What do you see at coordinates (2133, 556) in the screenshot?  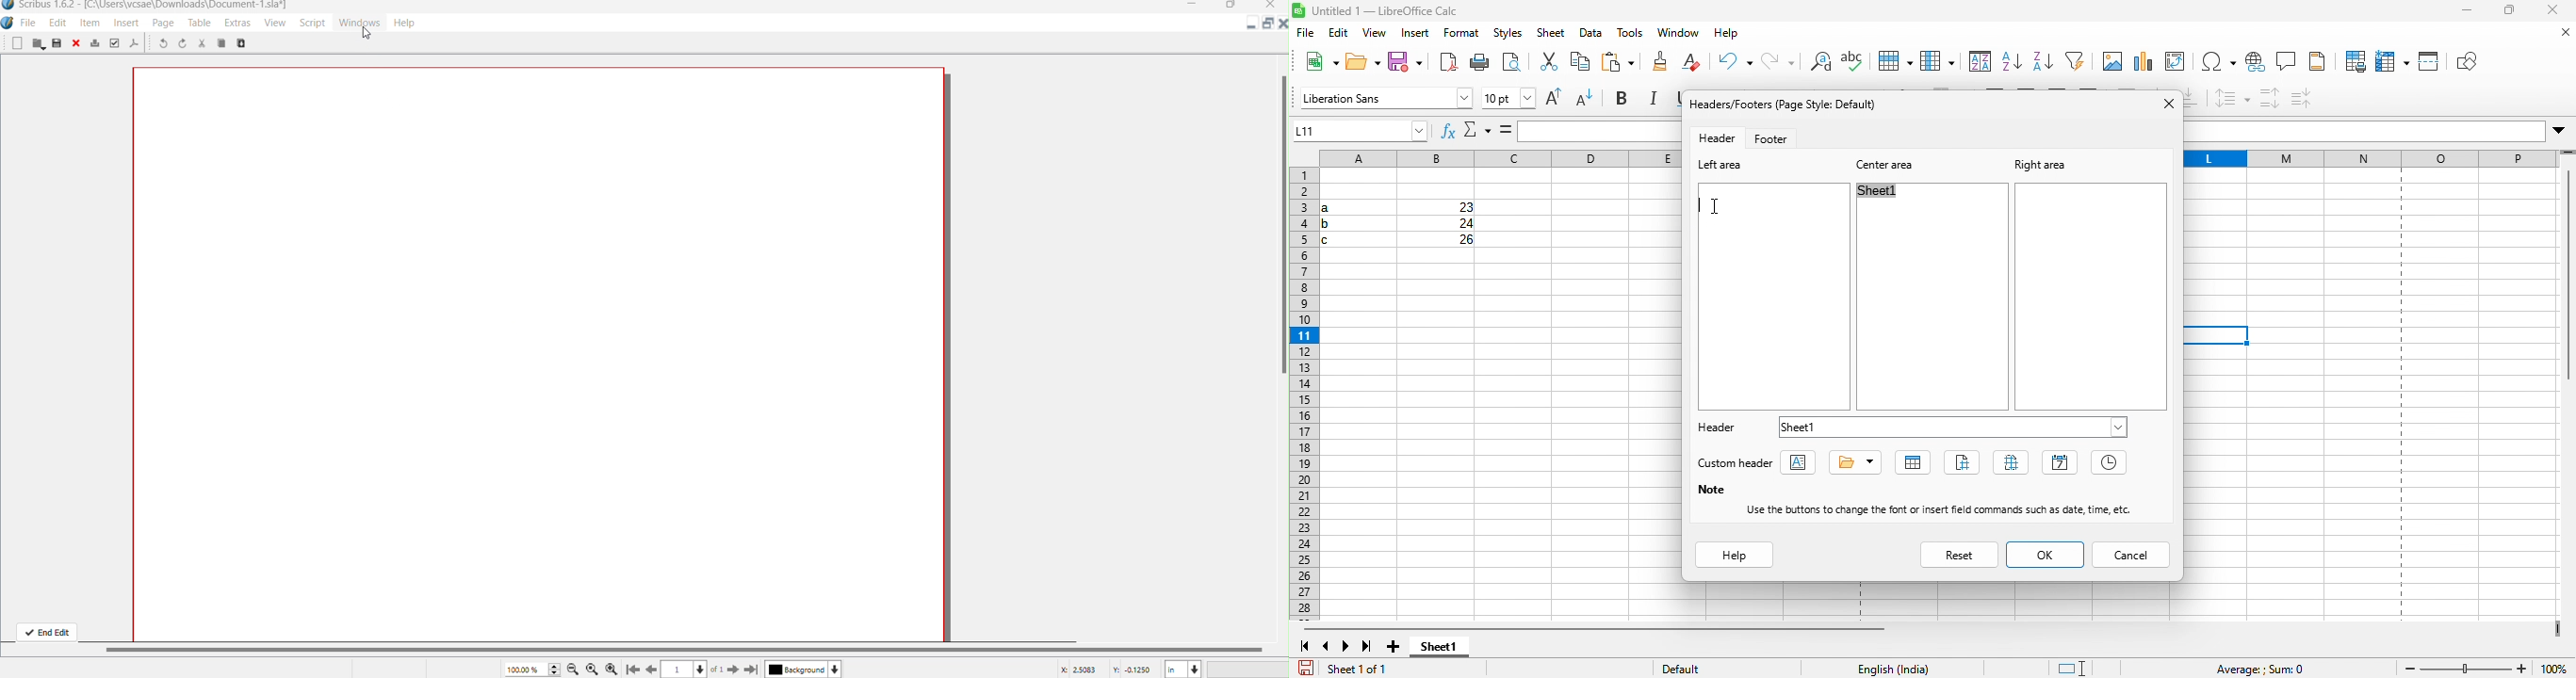 I see `cancel` at bounding box center [2133, 556].